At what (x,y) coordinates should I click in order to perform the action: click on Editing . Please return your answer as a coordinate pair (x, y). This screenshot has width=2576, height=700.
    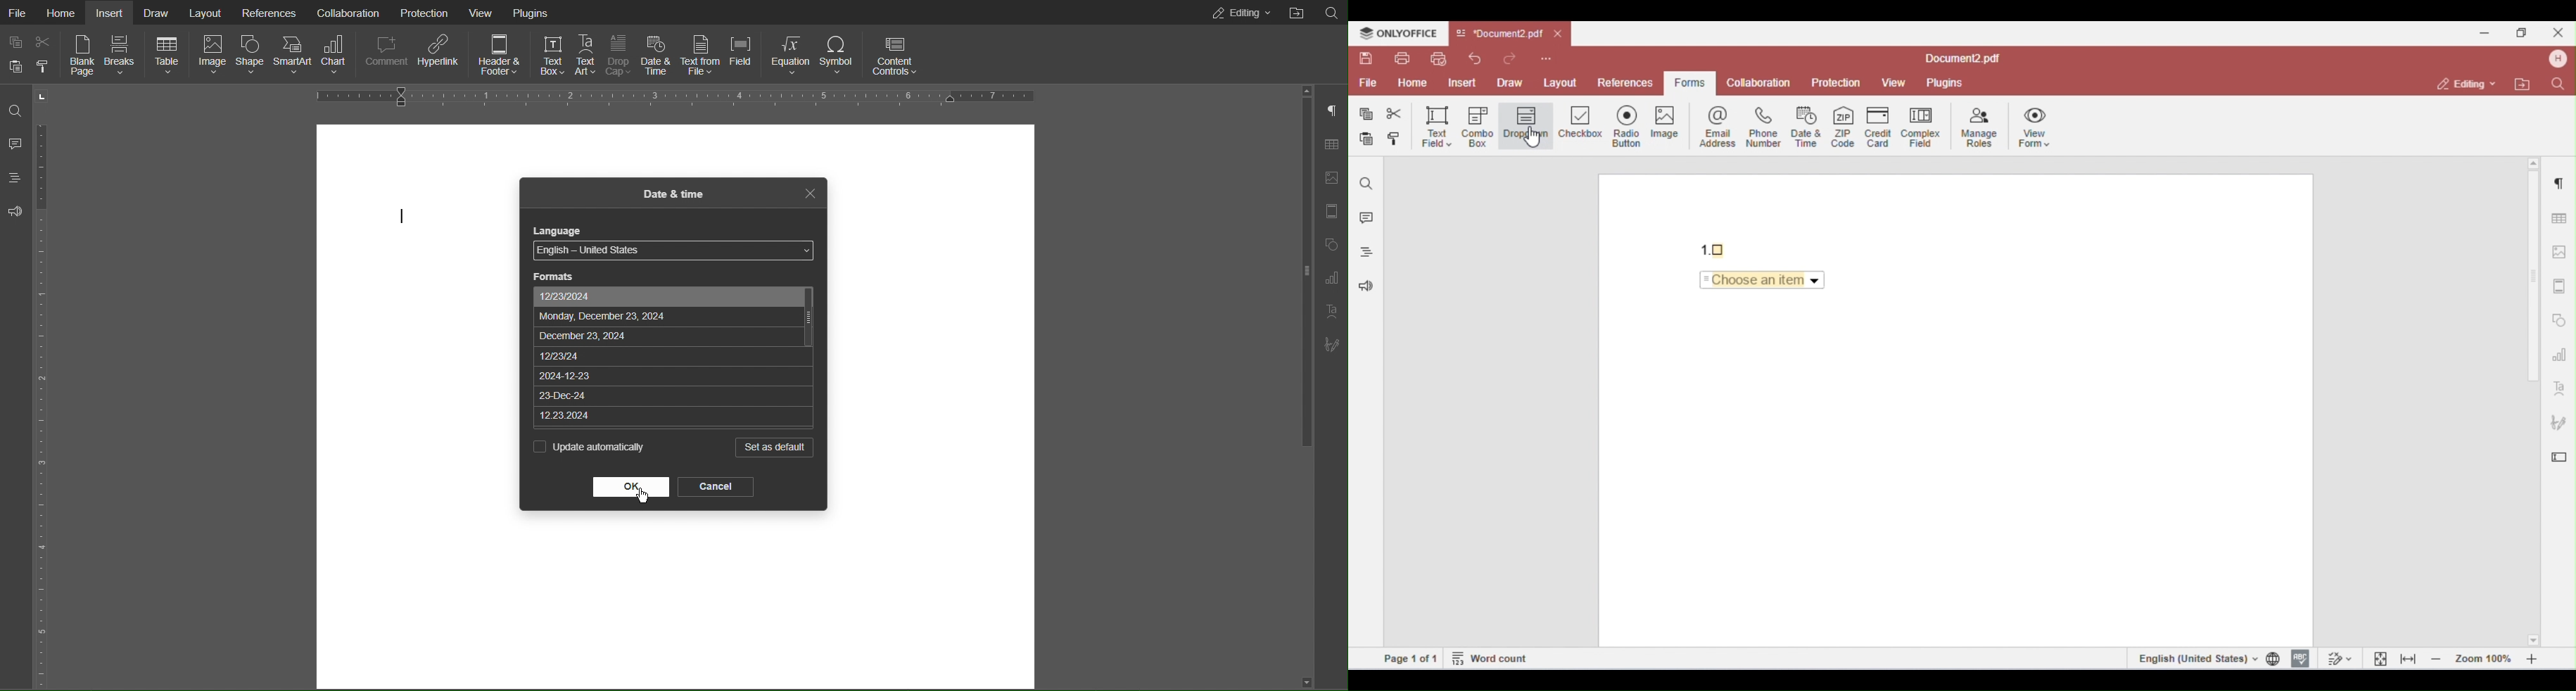
    Looking at the image, I should click on (1239, 13).